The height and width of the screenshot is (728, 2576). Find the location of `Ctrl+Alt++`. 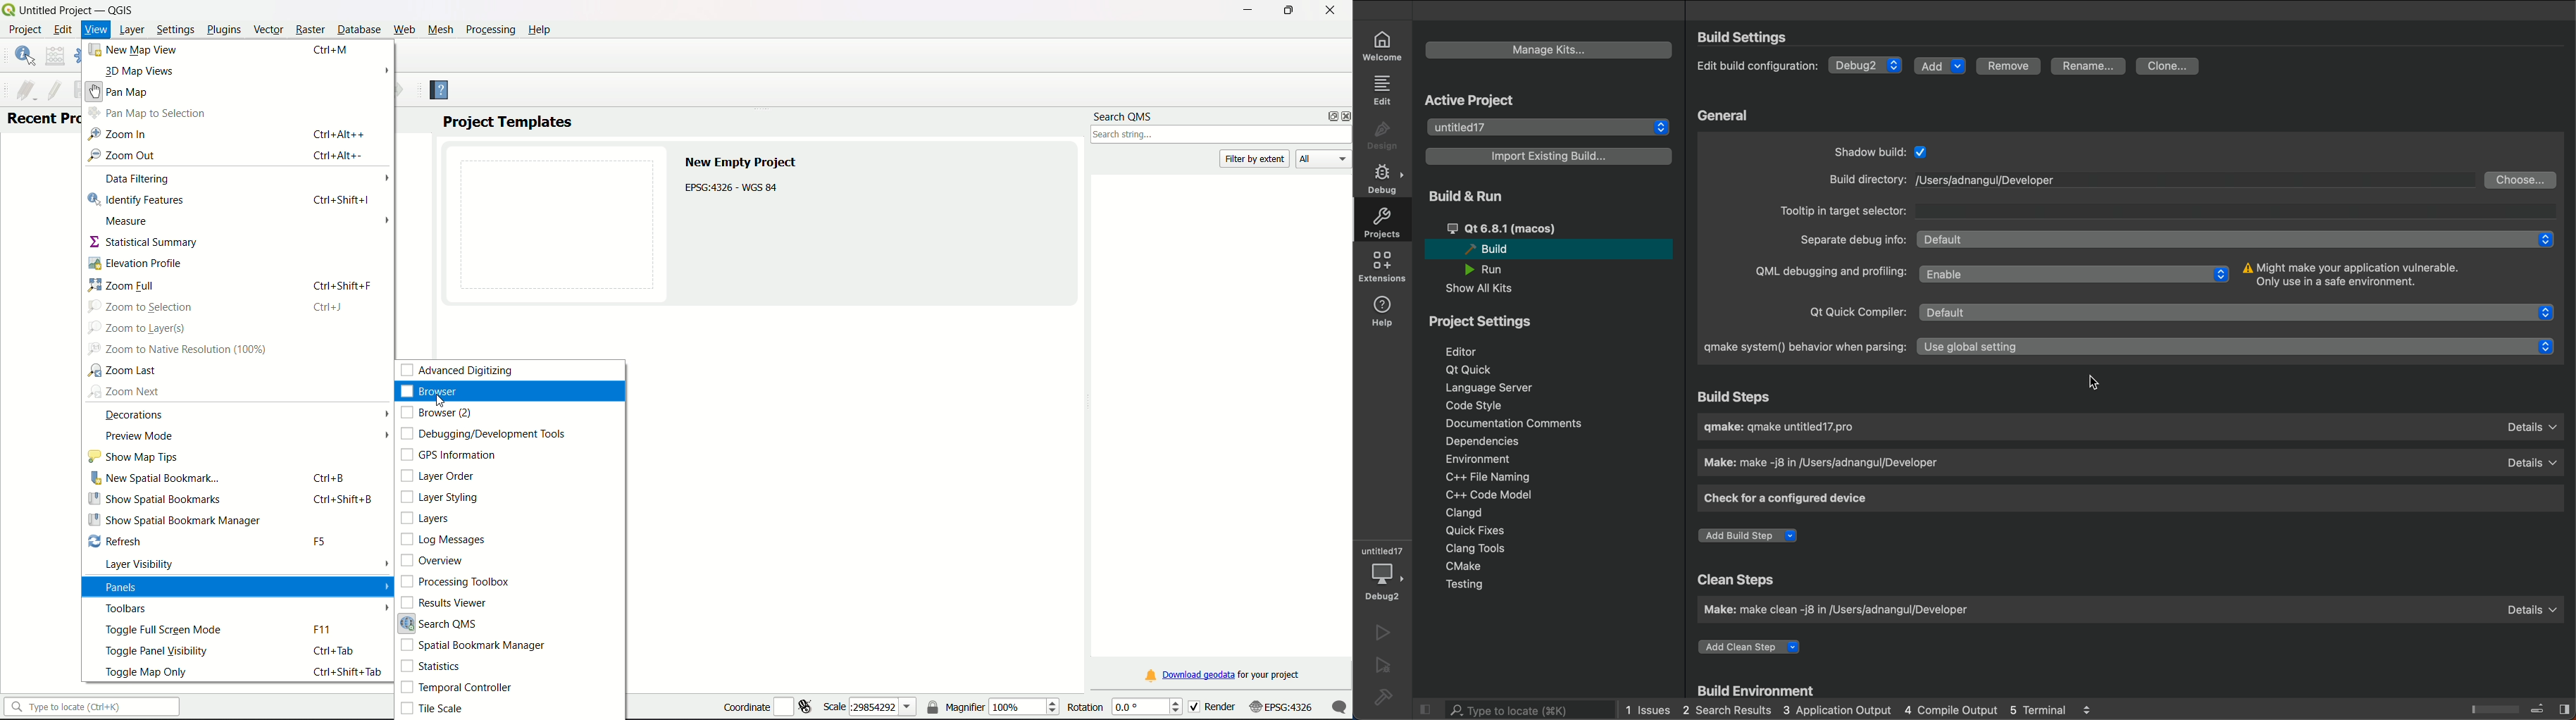

Ctrl+Alt++ is located at coordinates (340, 135).